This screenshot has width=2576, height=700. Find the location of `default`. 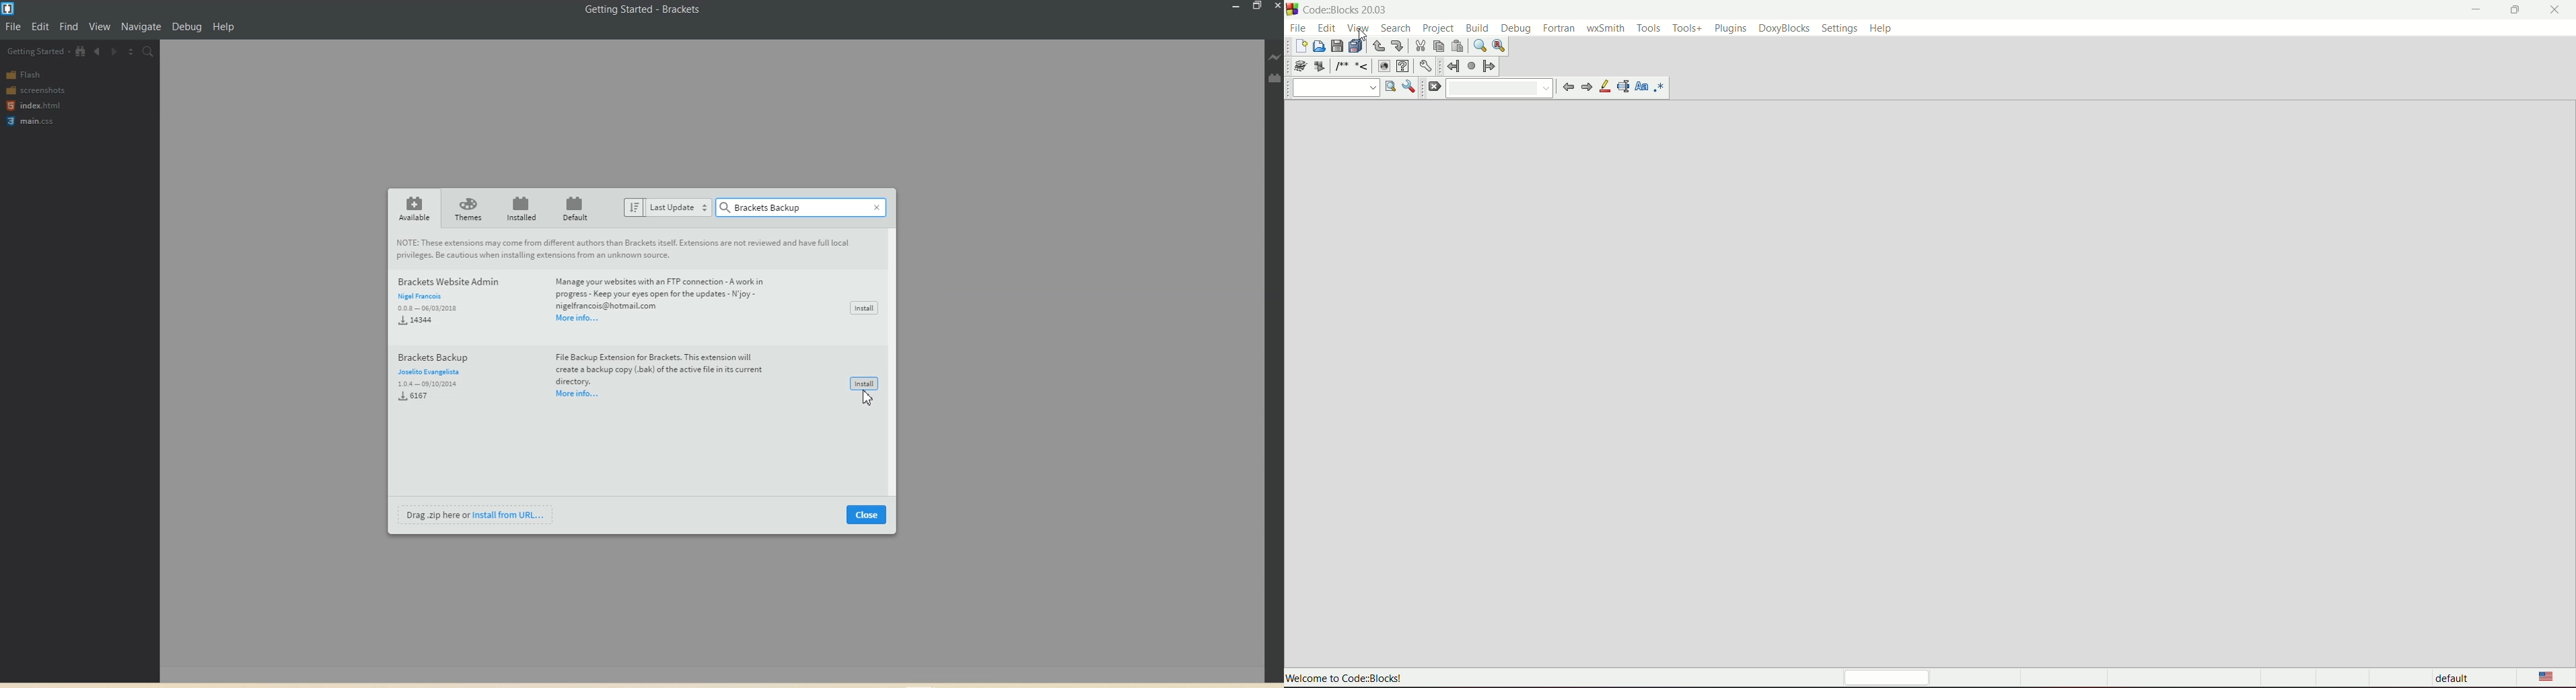

default is located at coordinates (2455, 679).